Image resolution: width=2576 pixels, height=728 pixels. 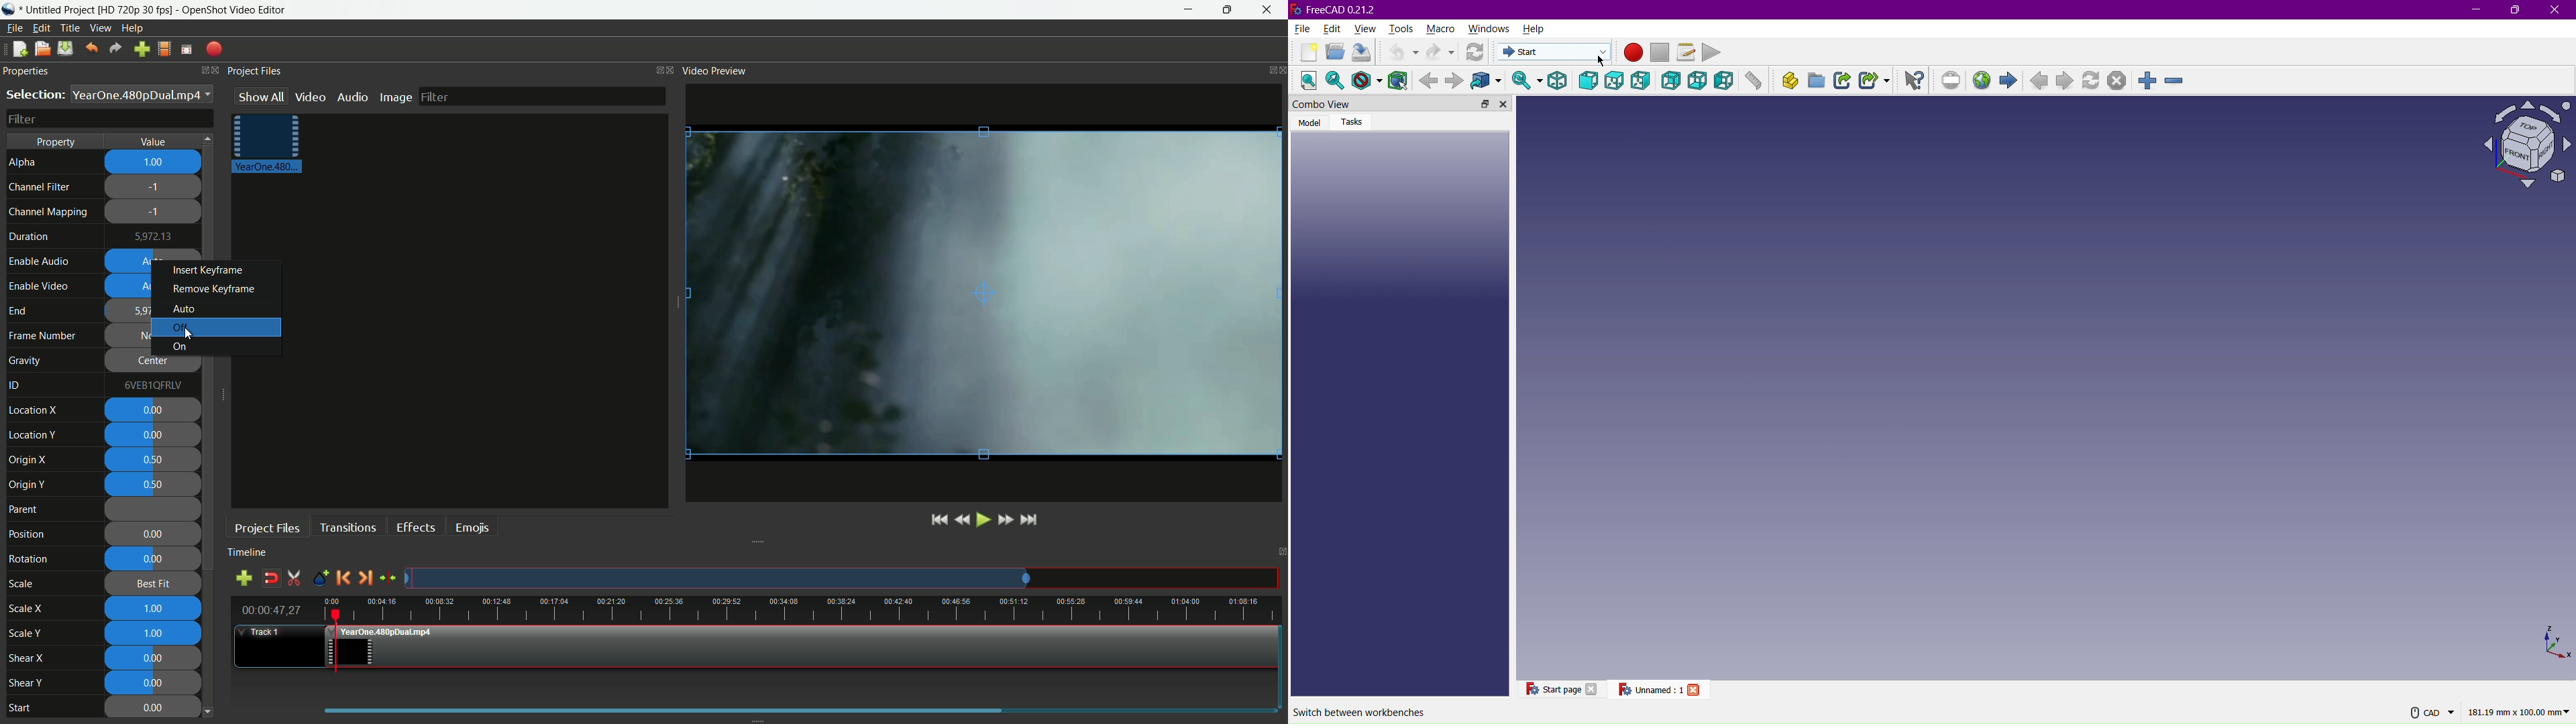 I want to click on close, so click(x=1593, y=689).